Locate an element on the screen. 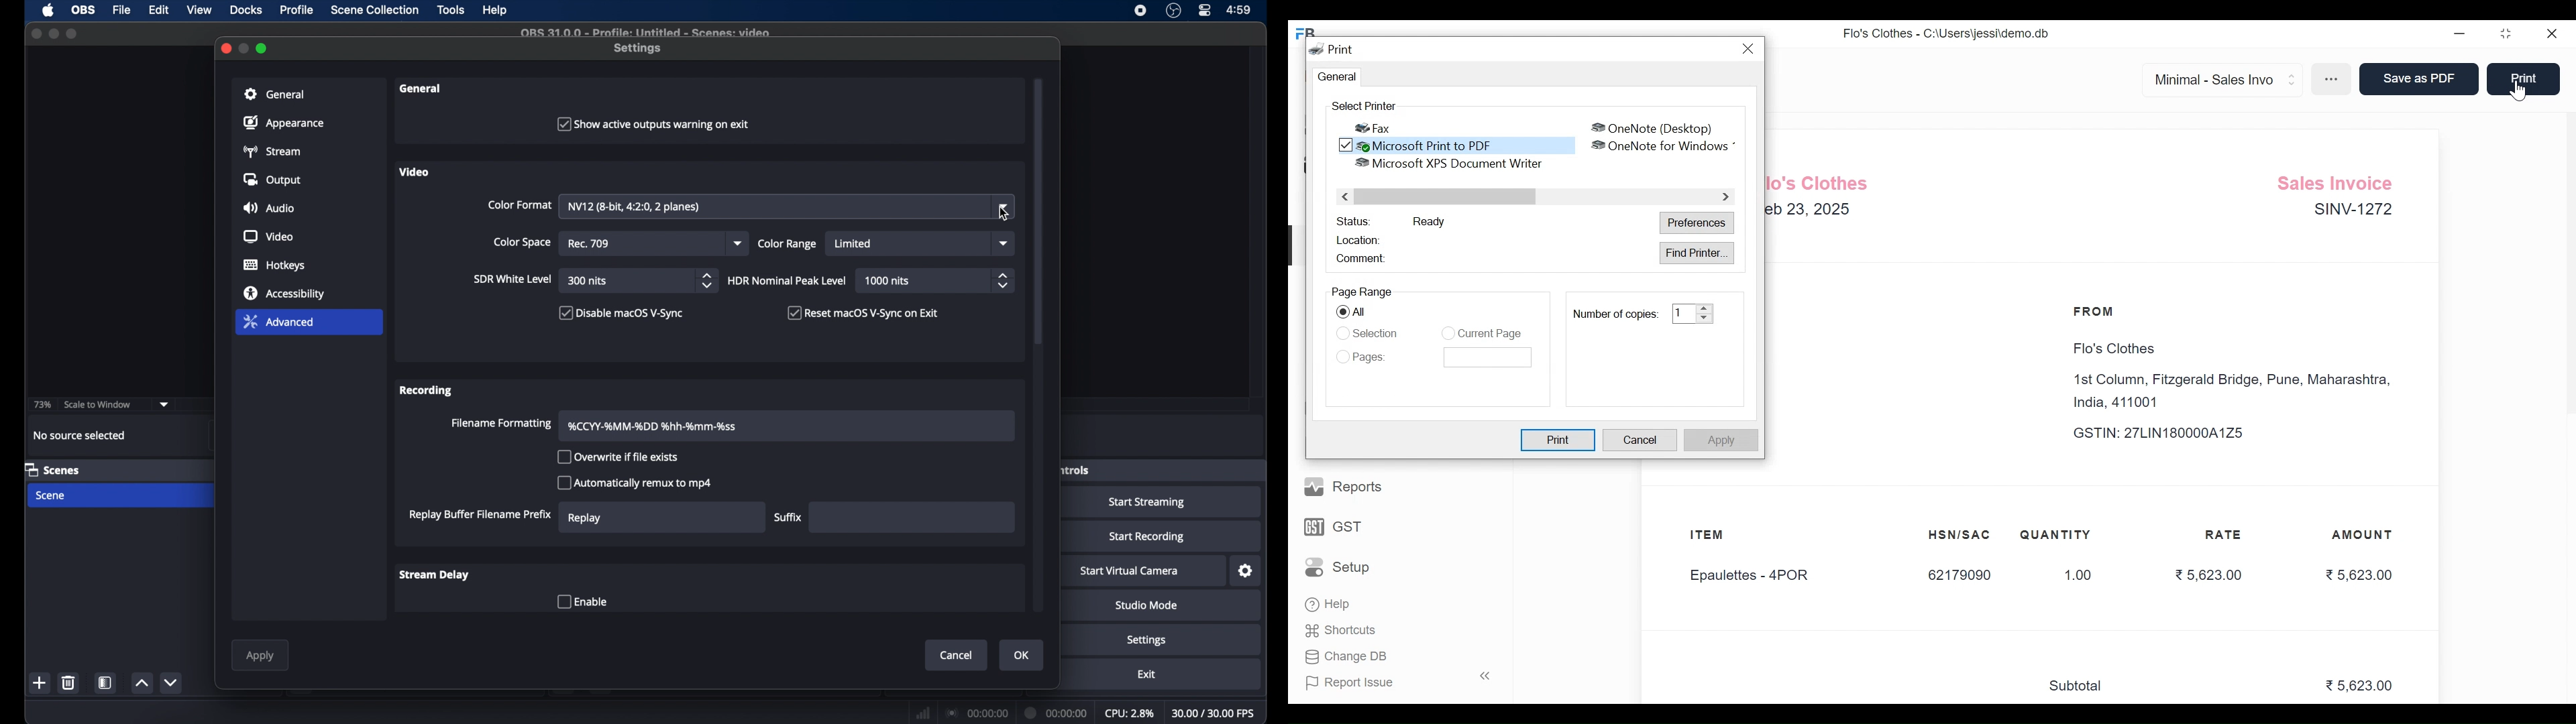 The width and height of the screenshot is (2576, 728). obs is located at coordinates (82, 10).